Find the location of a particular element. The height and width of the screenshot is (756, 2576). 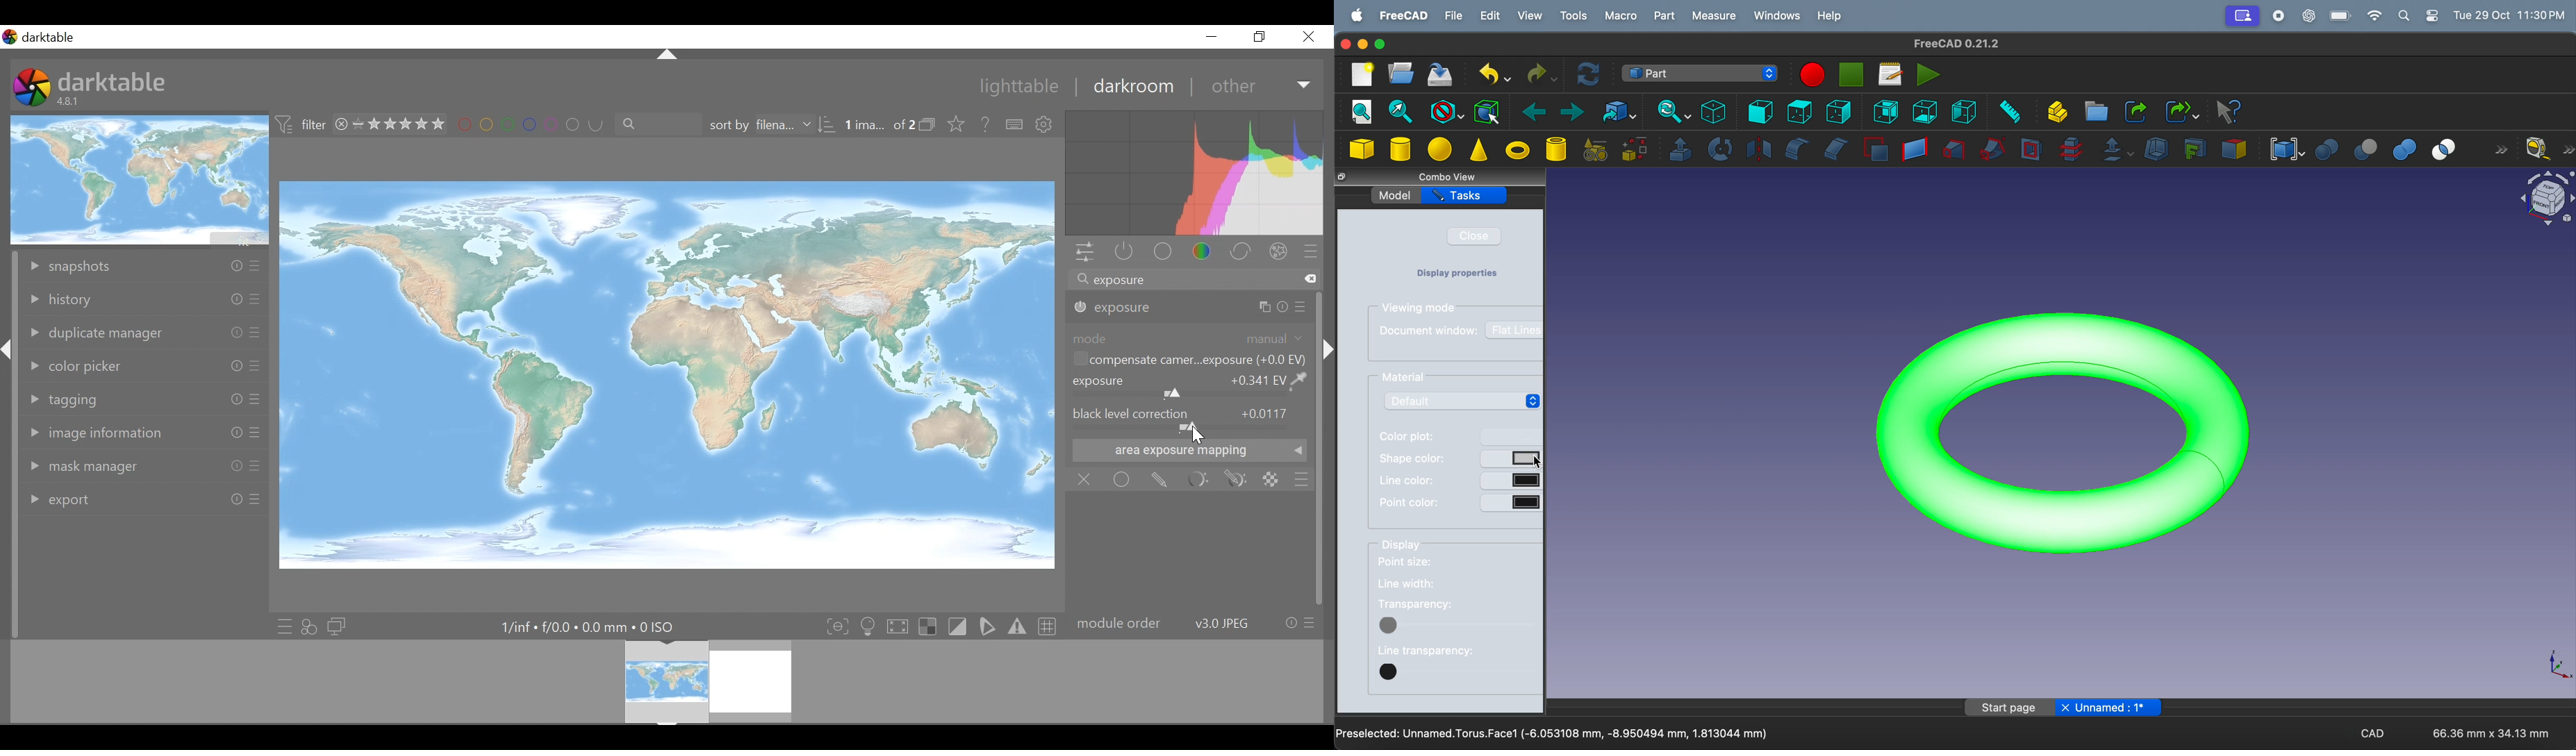

make face from wires is located at coordinates (1875, 151).